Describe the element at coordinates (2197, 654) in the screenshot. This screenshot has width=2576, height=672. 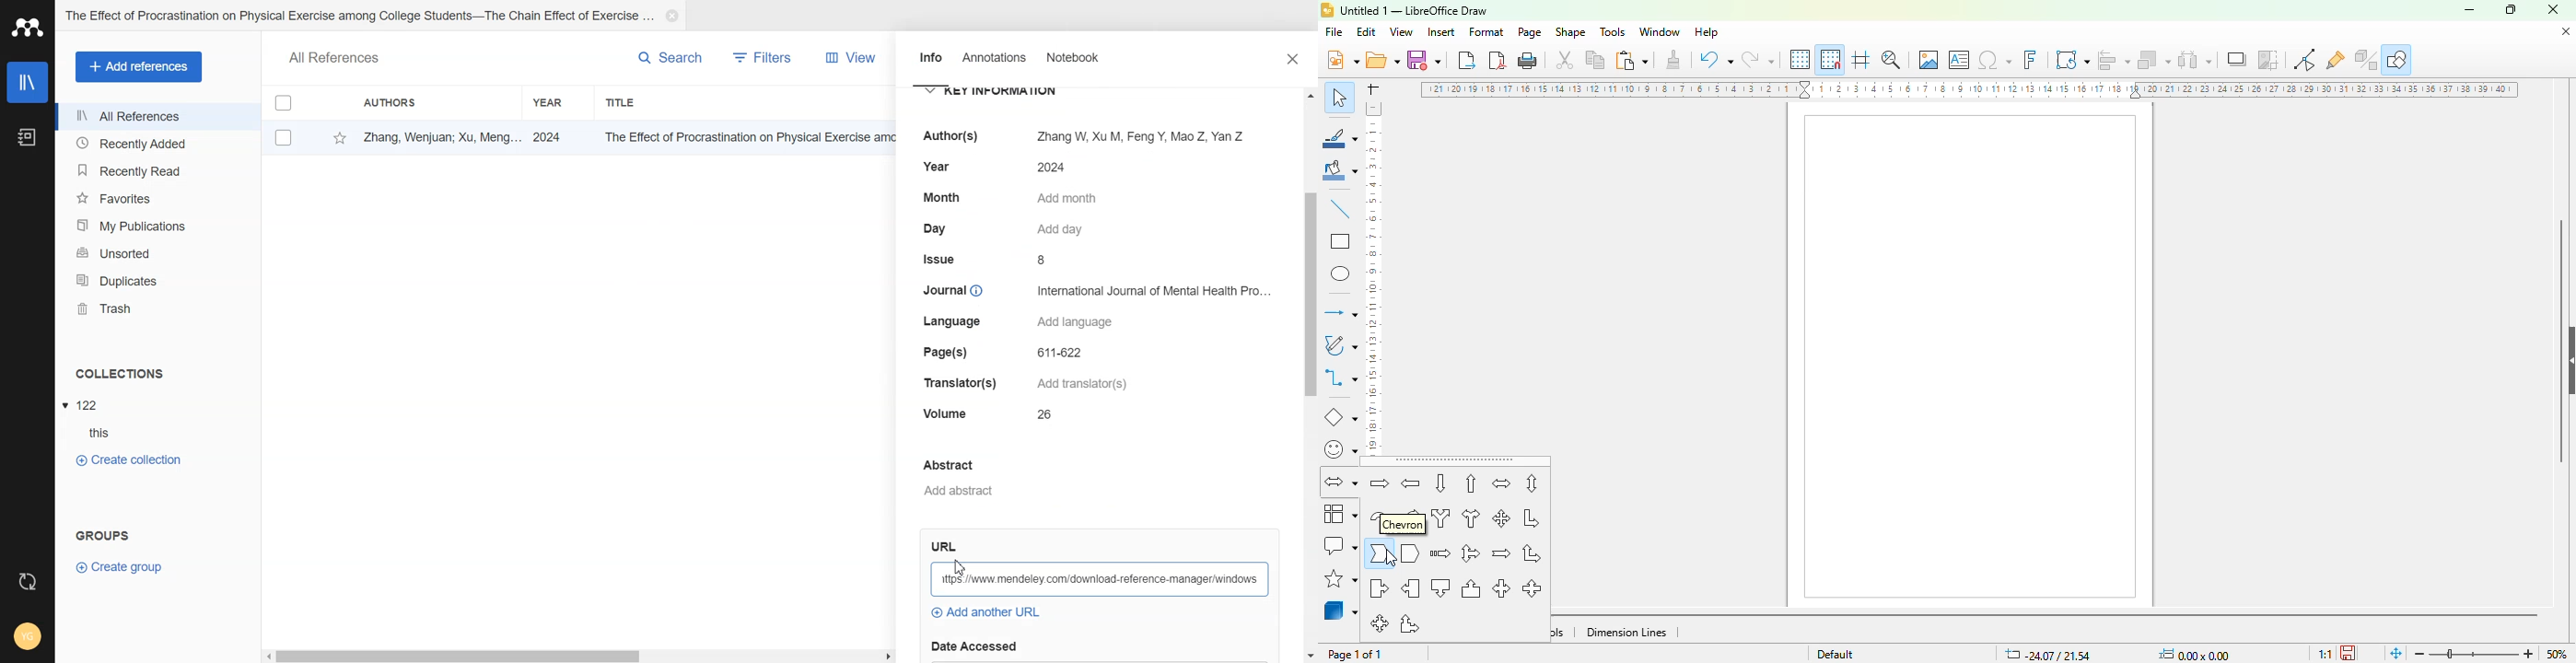
I see `width and height of the object` at that location.